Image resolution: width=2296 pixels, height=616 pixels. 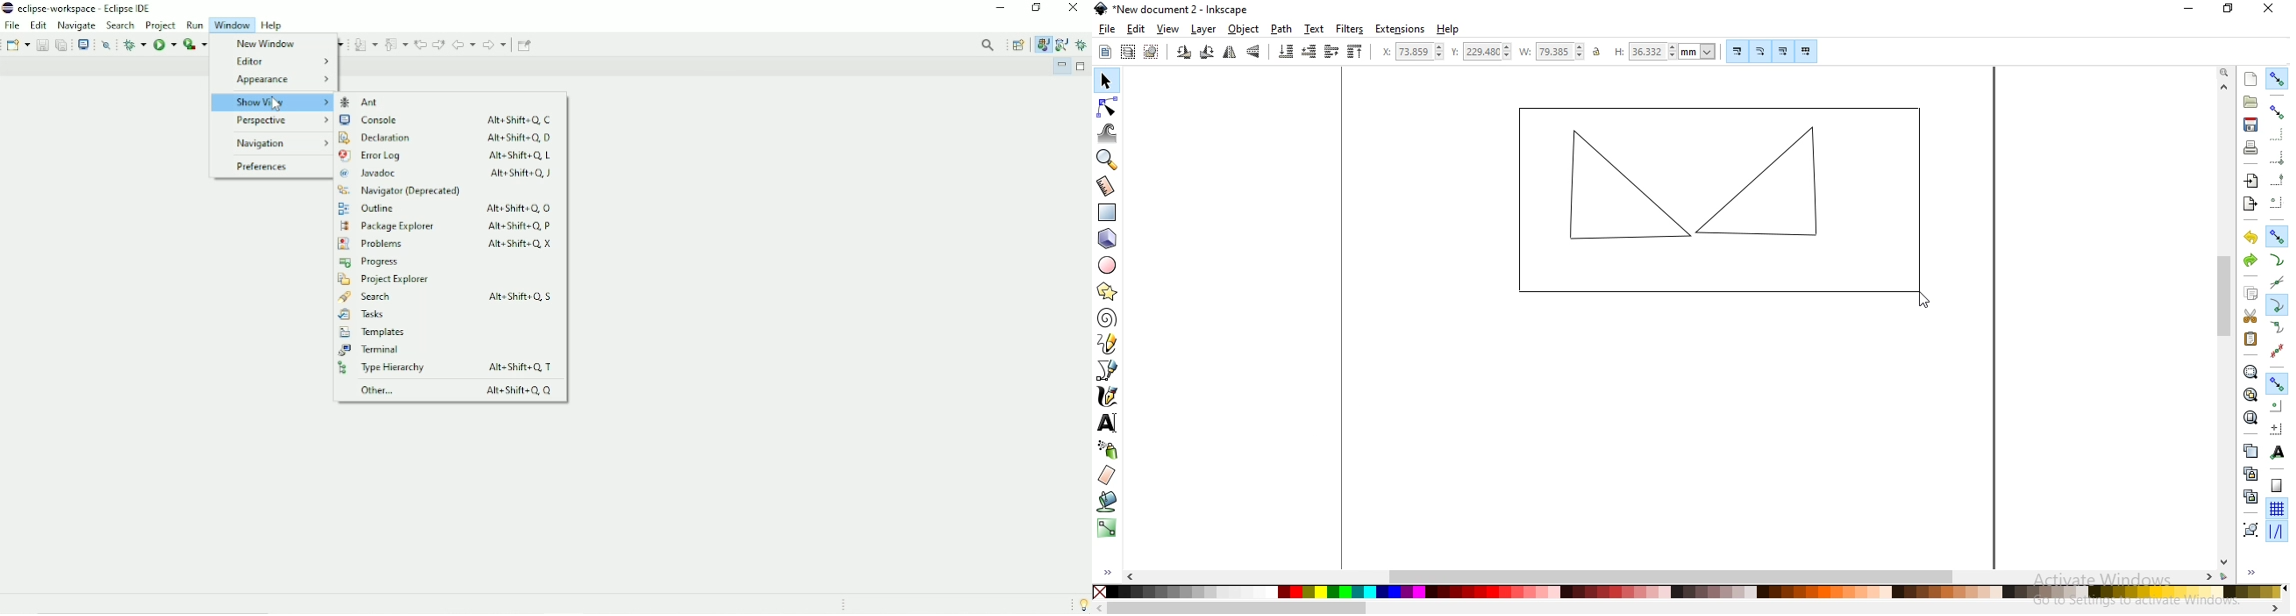 I want to click on snap bounding box corners, so click(x=2278, y=155).